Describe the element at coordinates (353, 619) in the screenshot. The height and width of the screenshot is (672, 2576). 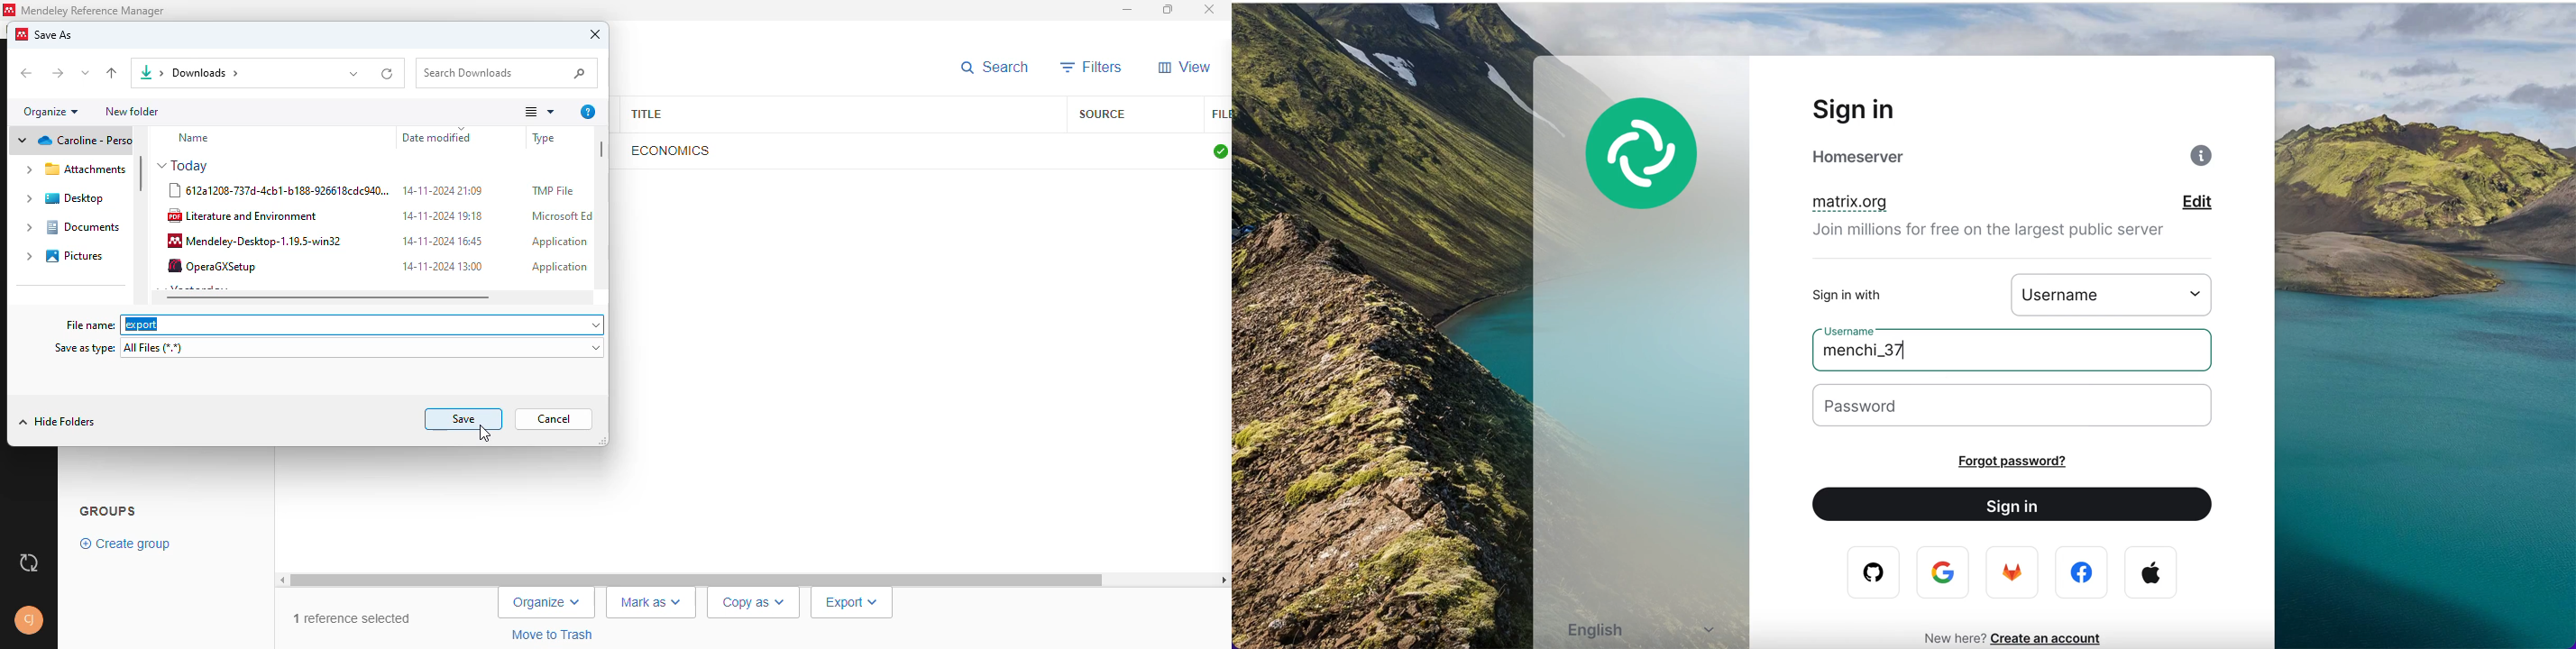
I see `1 reference selected` at that location.